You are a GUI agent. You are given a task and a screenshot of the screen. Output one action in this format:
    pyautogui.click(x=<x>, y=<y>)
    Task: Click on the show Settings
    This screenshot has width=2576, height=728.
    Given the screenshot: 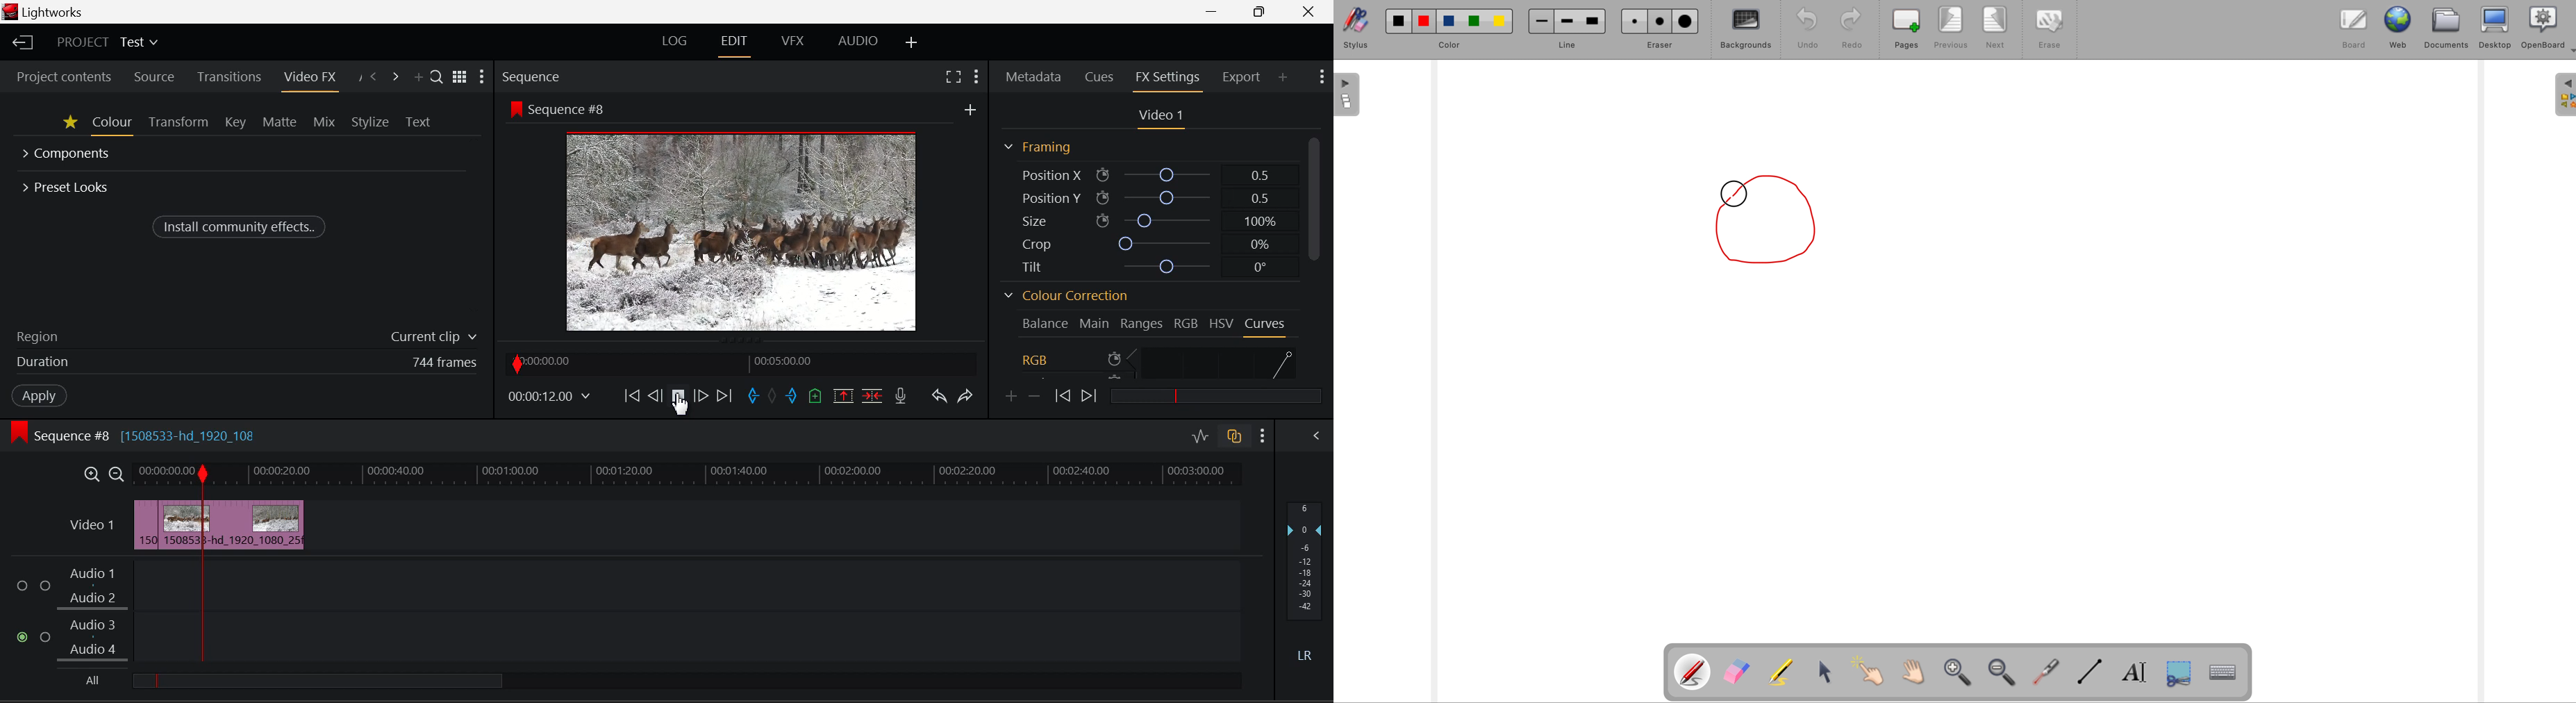 What is the action you would take?
    pyautogui.click(x=1263, y=436)
    